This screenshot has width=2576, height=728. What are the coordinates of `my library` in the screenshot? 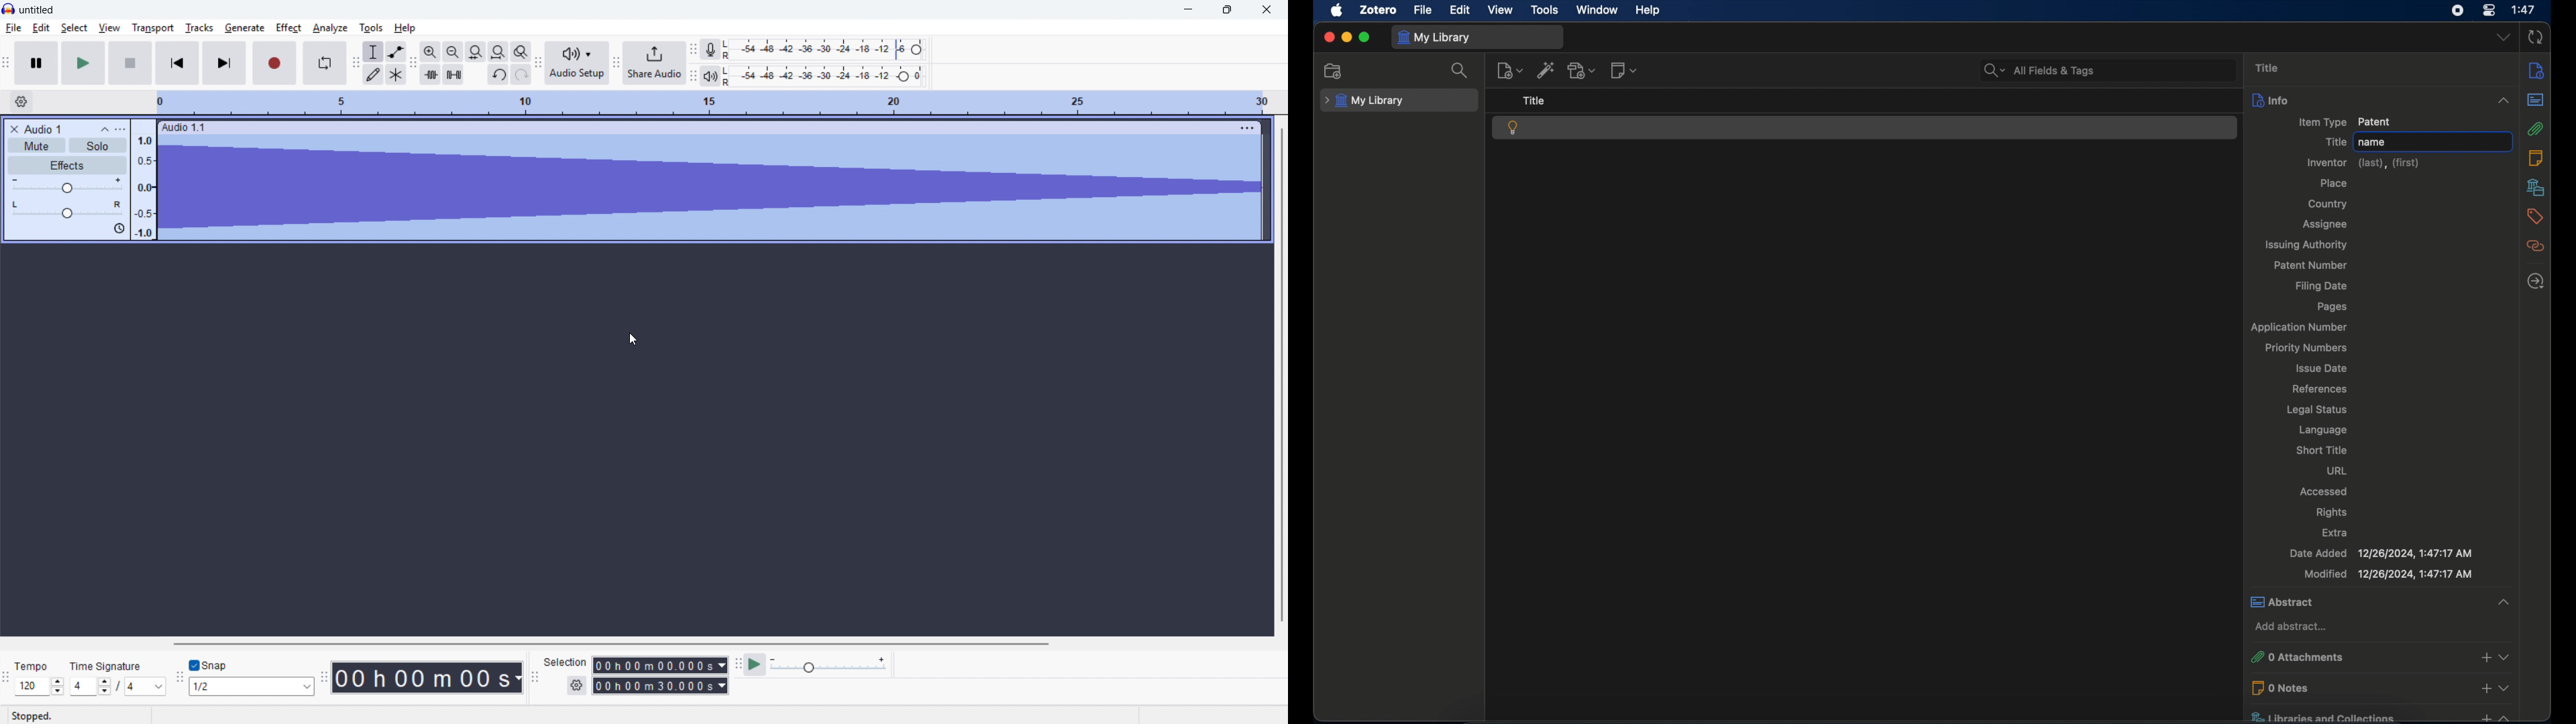 It's located at (1436, 37).